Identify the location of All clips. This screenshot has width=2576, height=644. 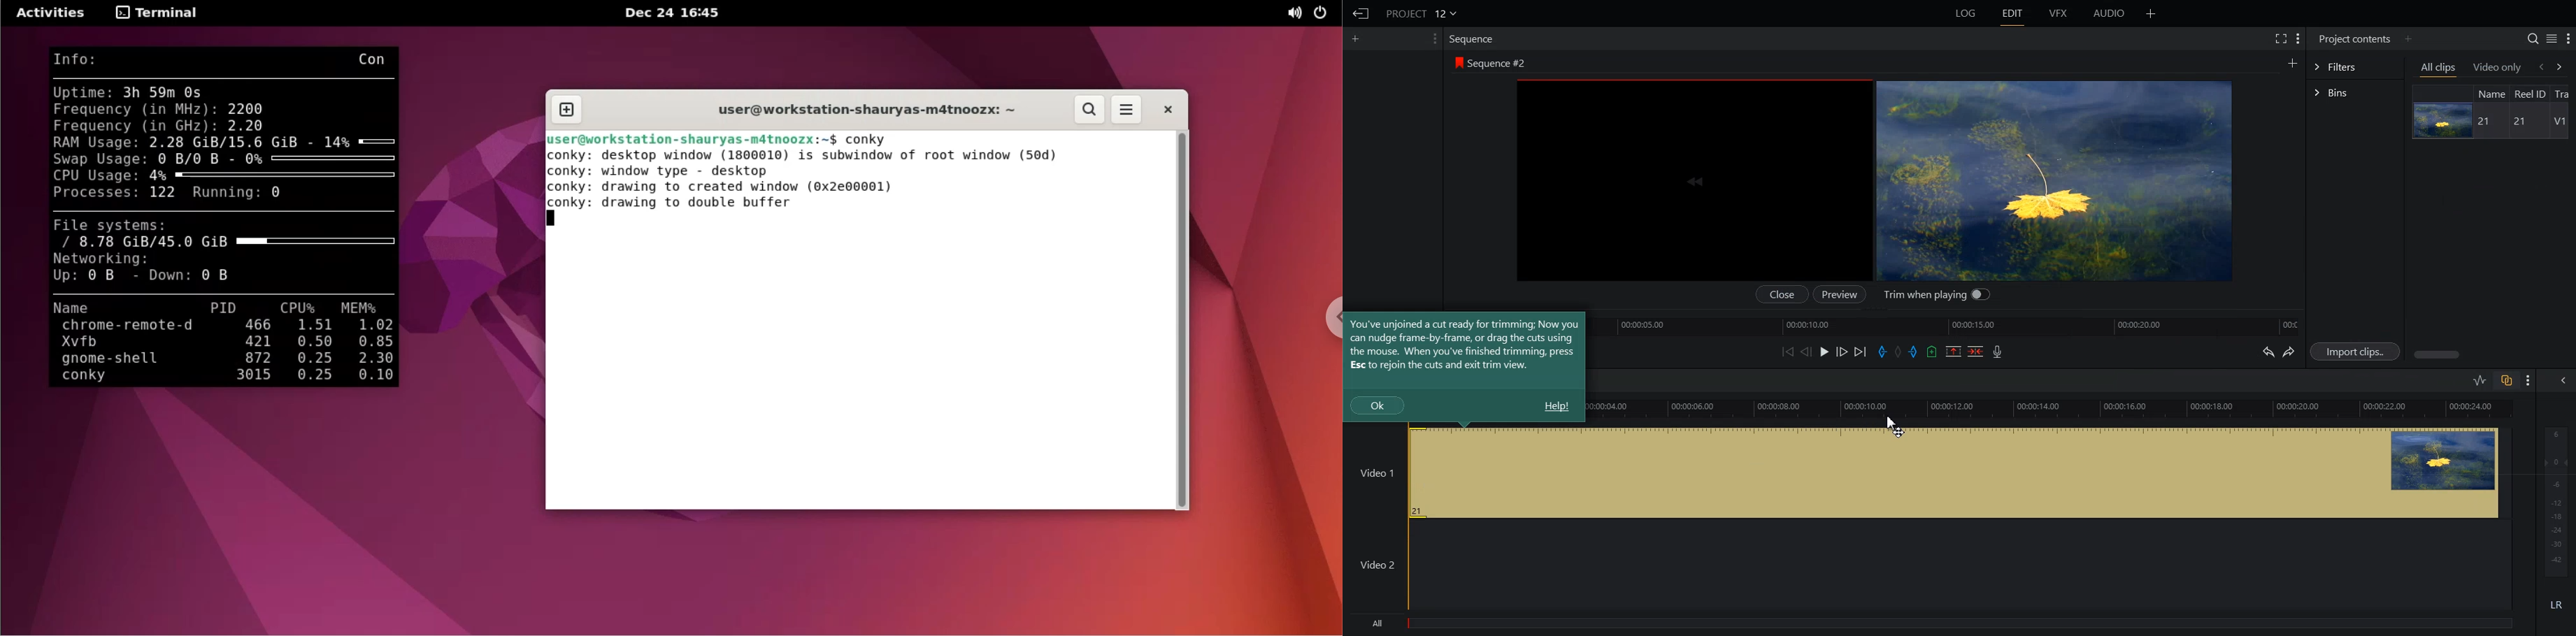
(2440, 68).